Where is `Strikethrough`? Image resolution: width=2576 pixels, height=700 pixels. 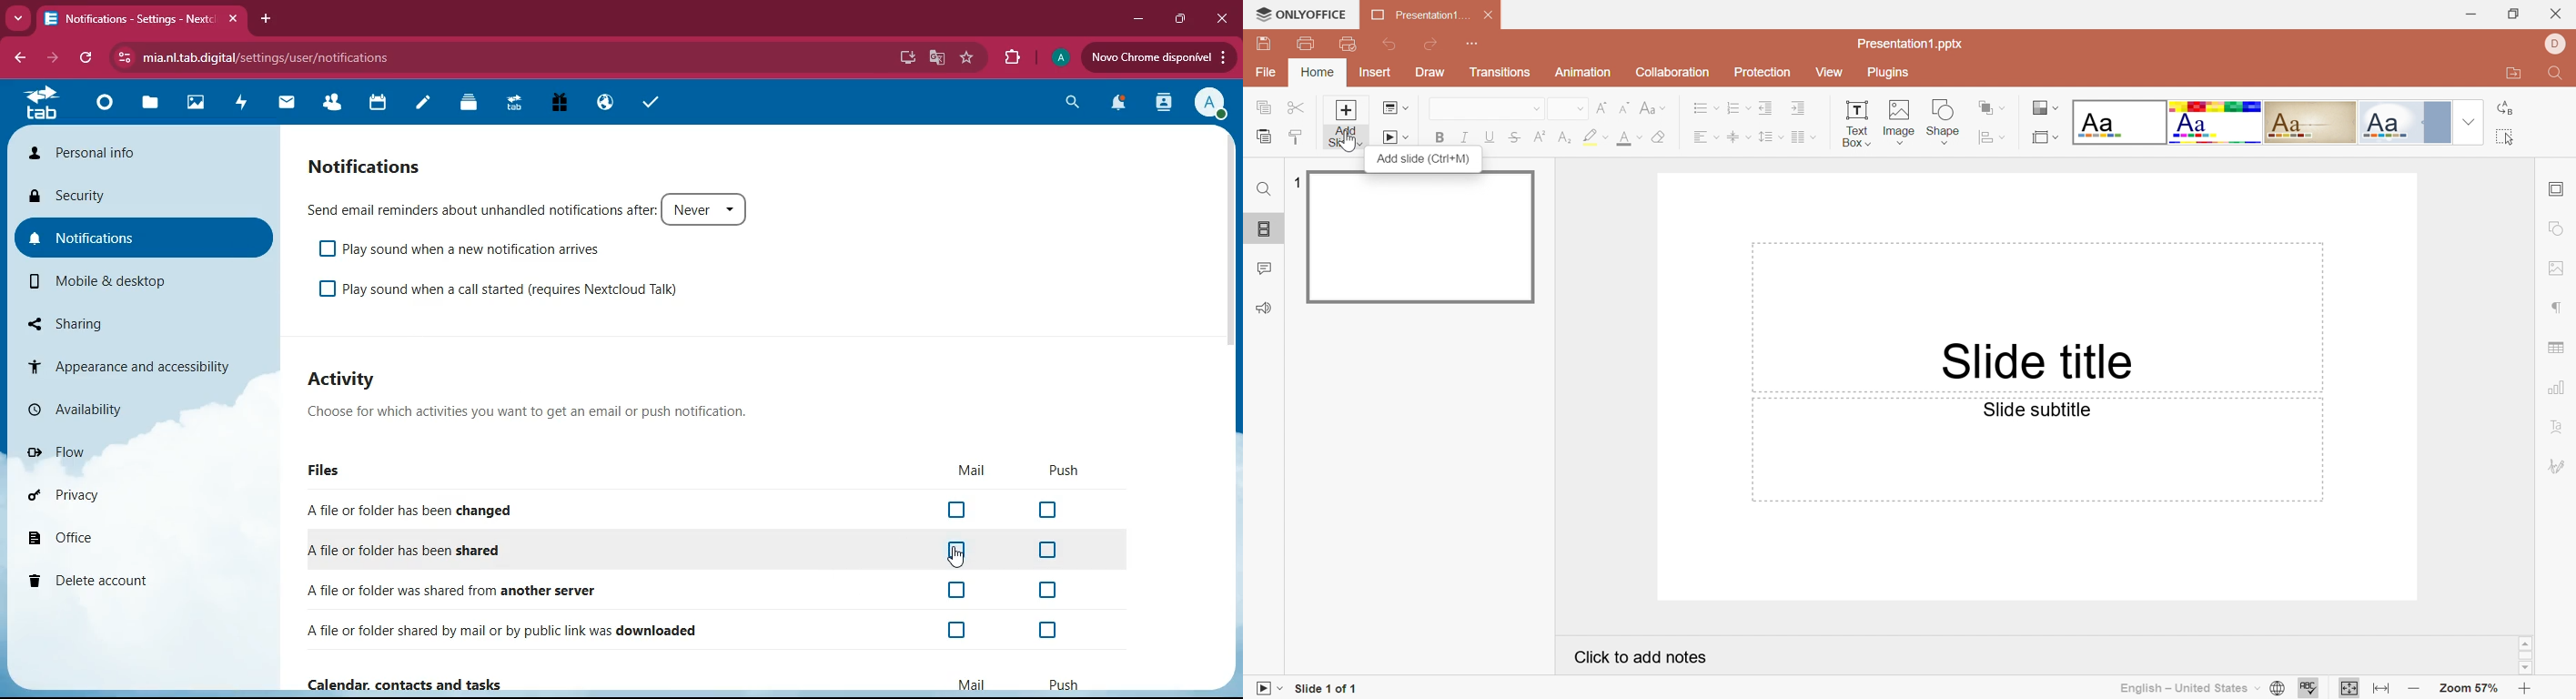
Strikethrough is located at coordinates (1513, 138).